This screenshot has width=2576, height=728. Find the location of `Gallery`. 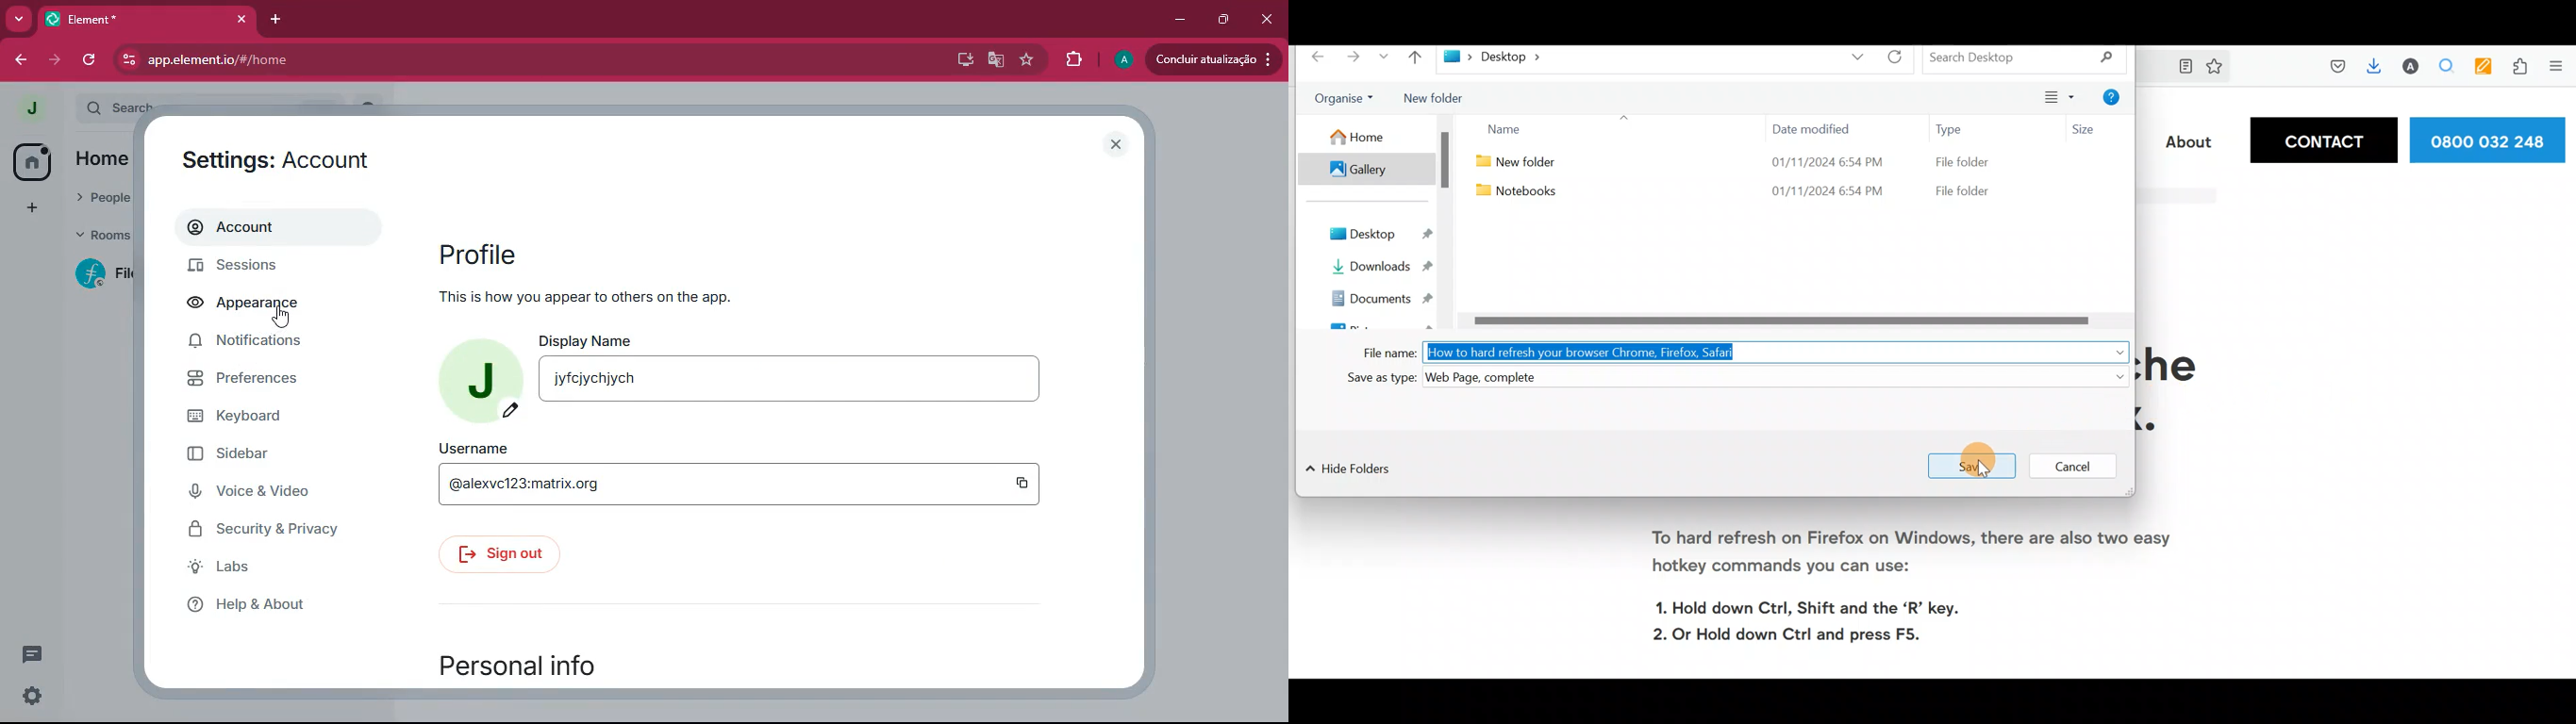

Gallery is located at coordinates (1359, 169).